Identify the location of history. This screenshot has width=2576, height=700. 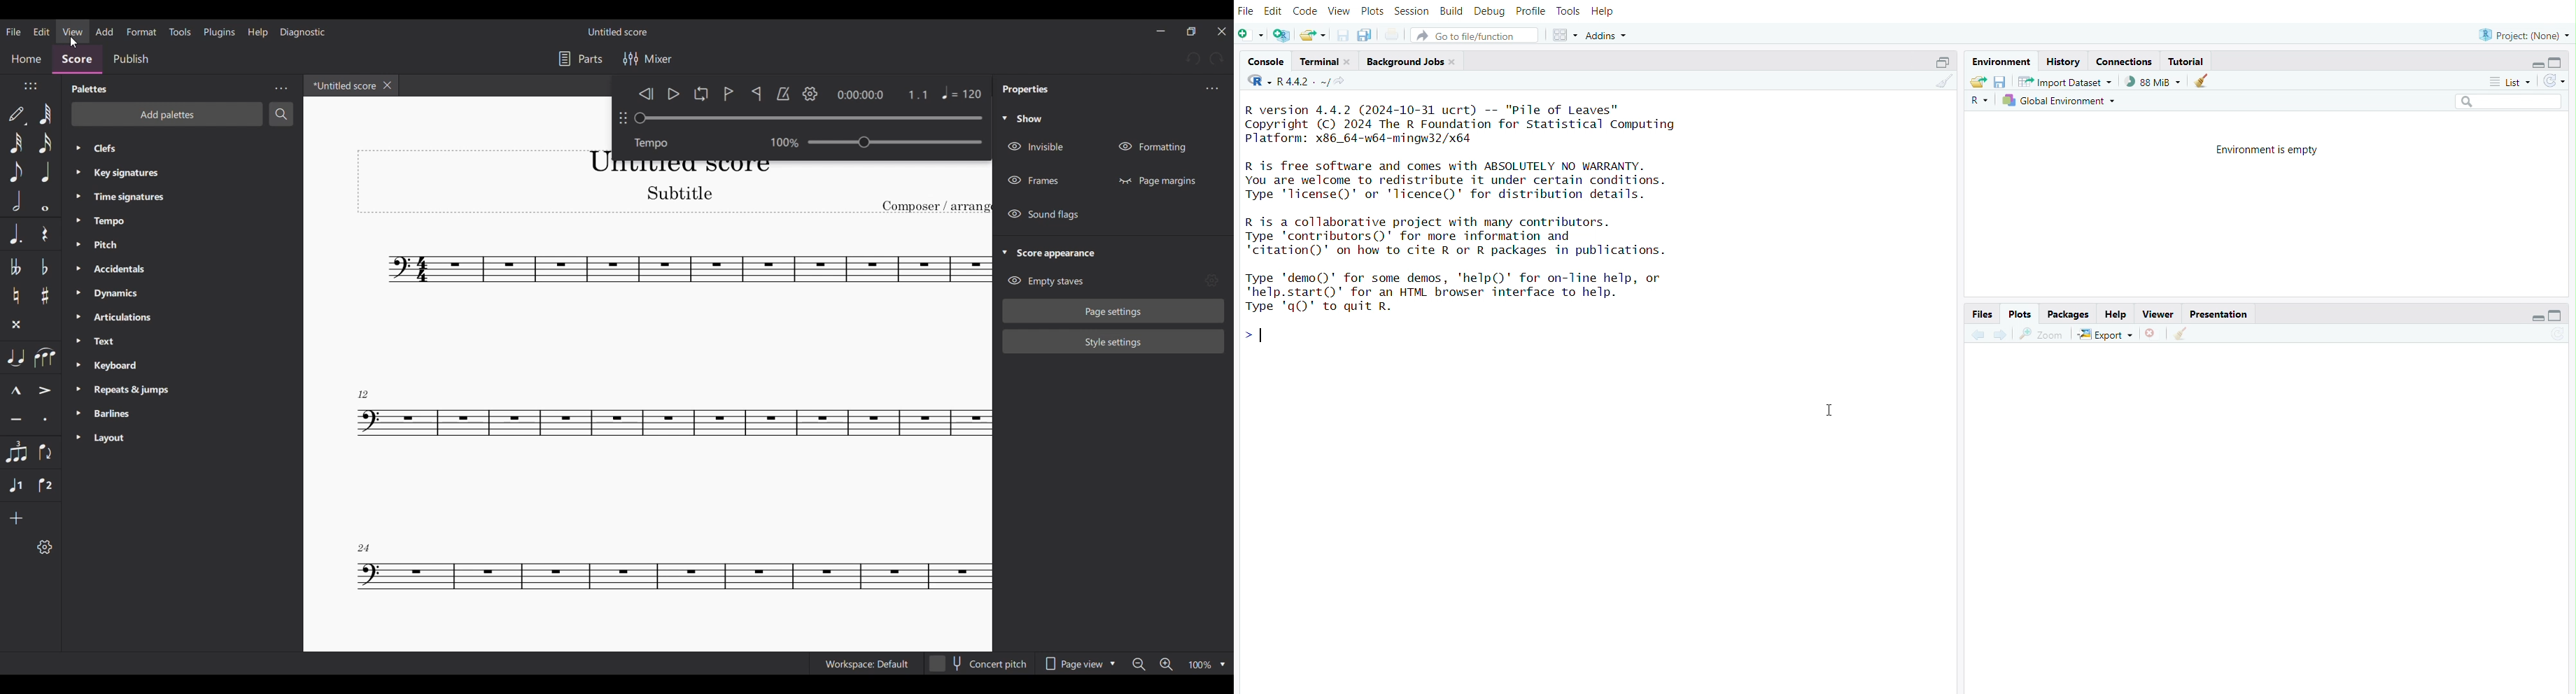
(2064, 60).